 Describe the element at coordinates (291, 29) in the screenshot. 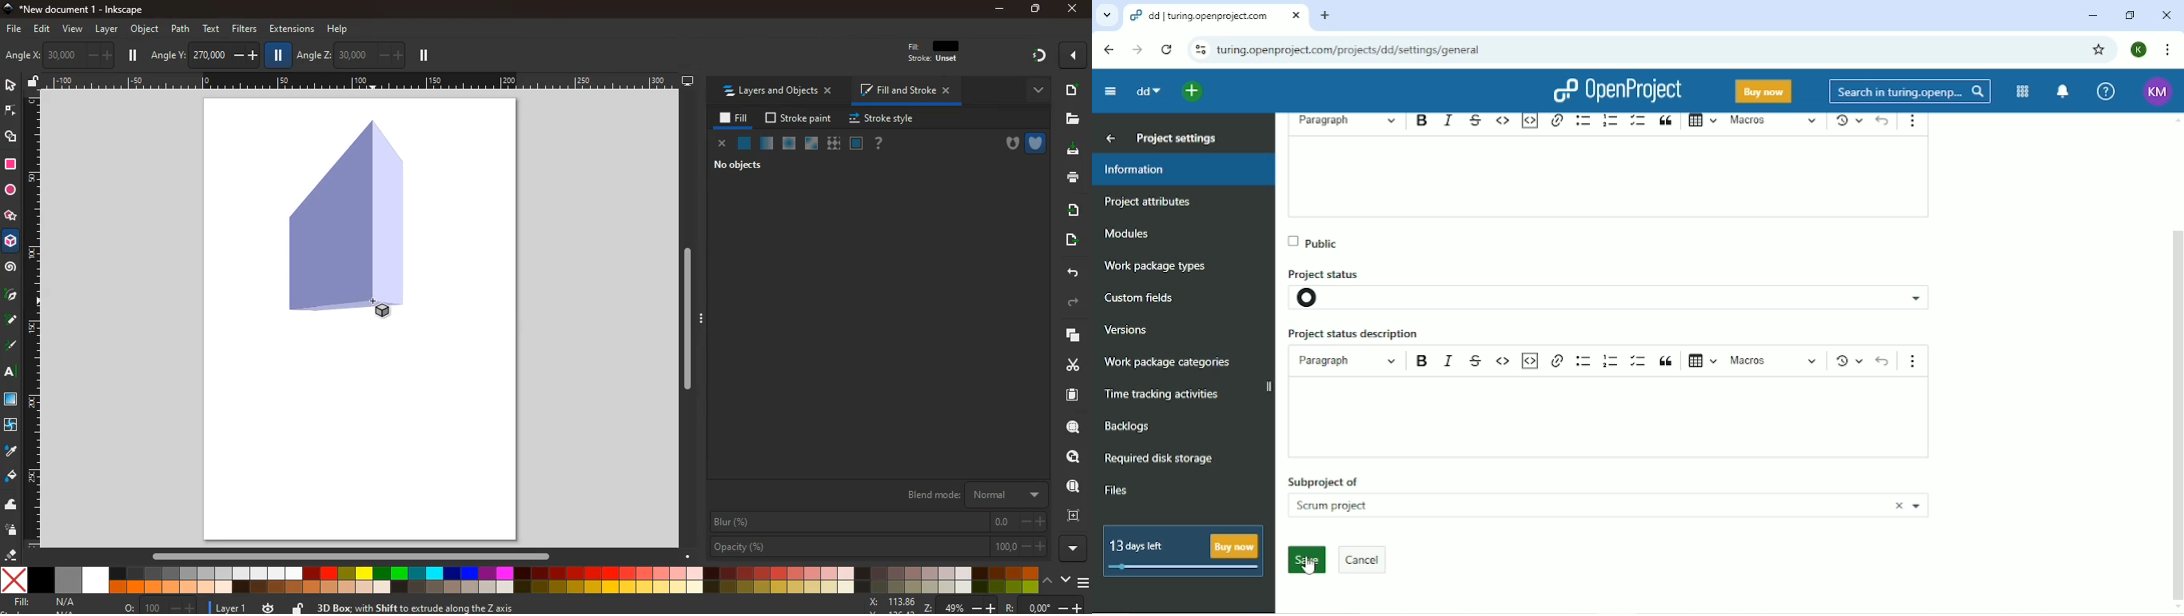

I see `extensions` at that location.